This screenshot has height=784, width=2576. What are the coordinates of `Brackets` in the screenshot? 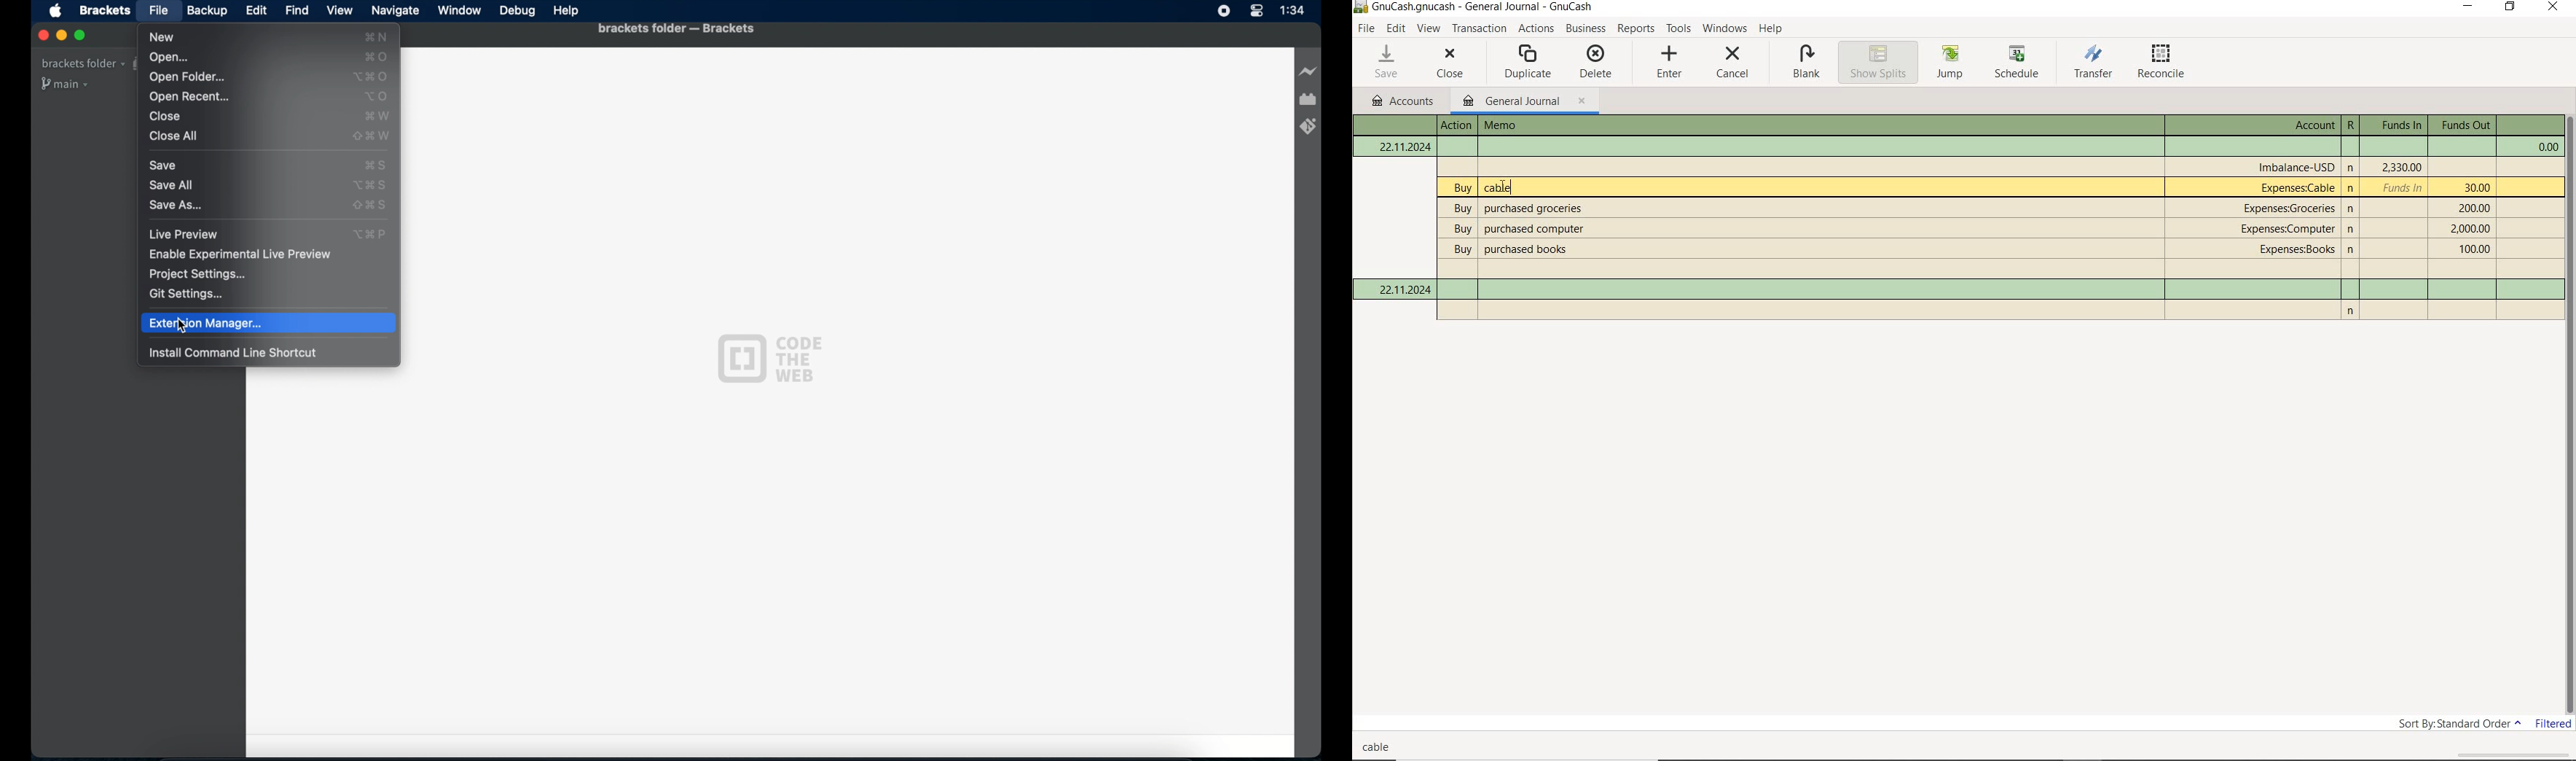 It's located at (106, 10).